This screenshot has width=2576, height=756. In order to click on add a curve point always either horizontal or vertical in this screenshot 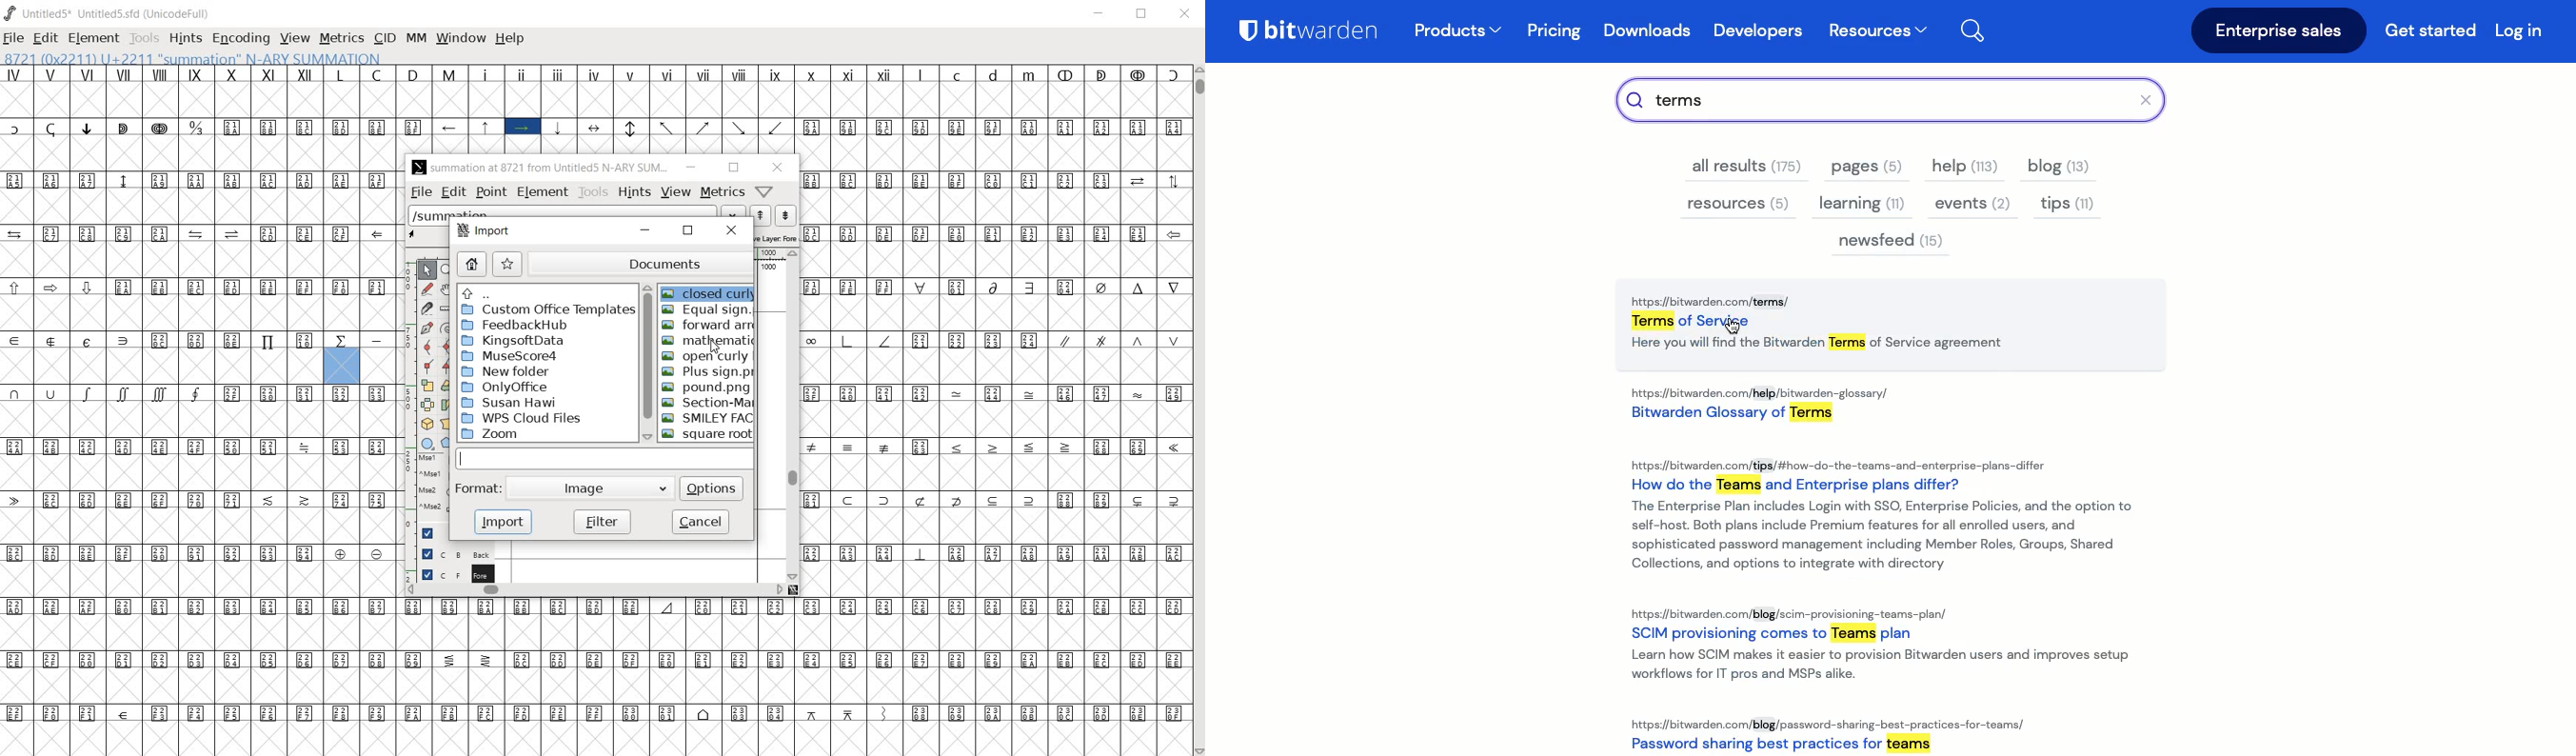, I will do `click(427, 346)`.